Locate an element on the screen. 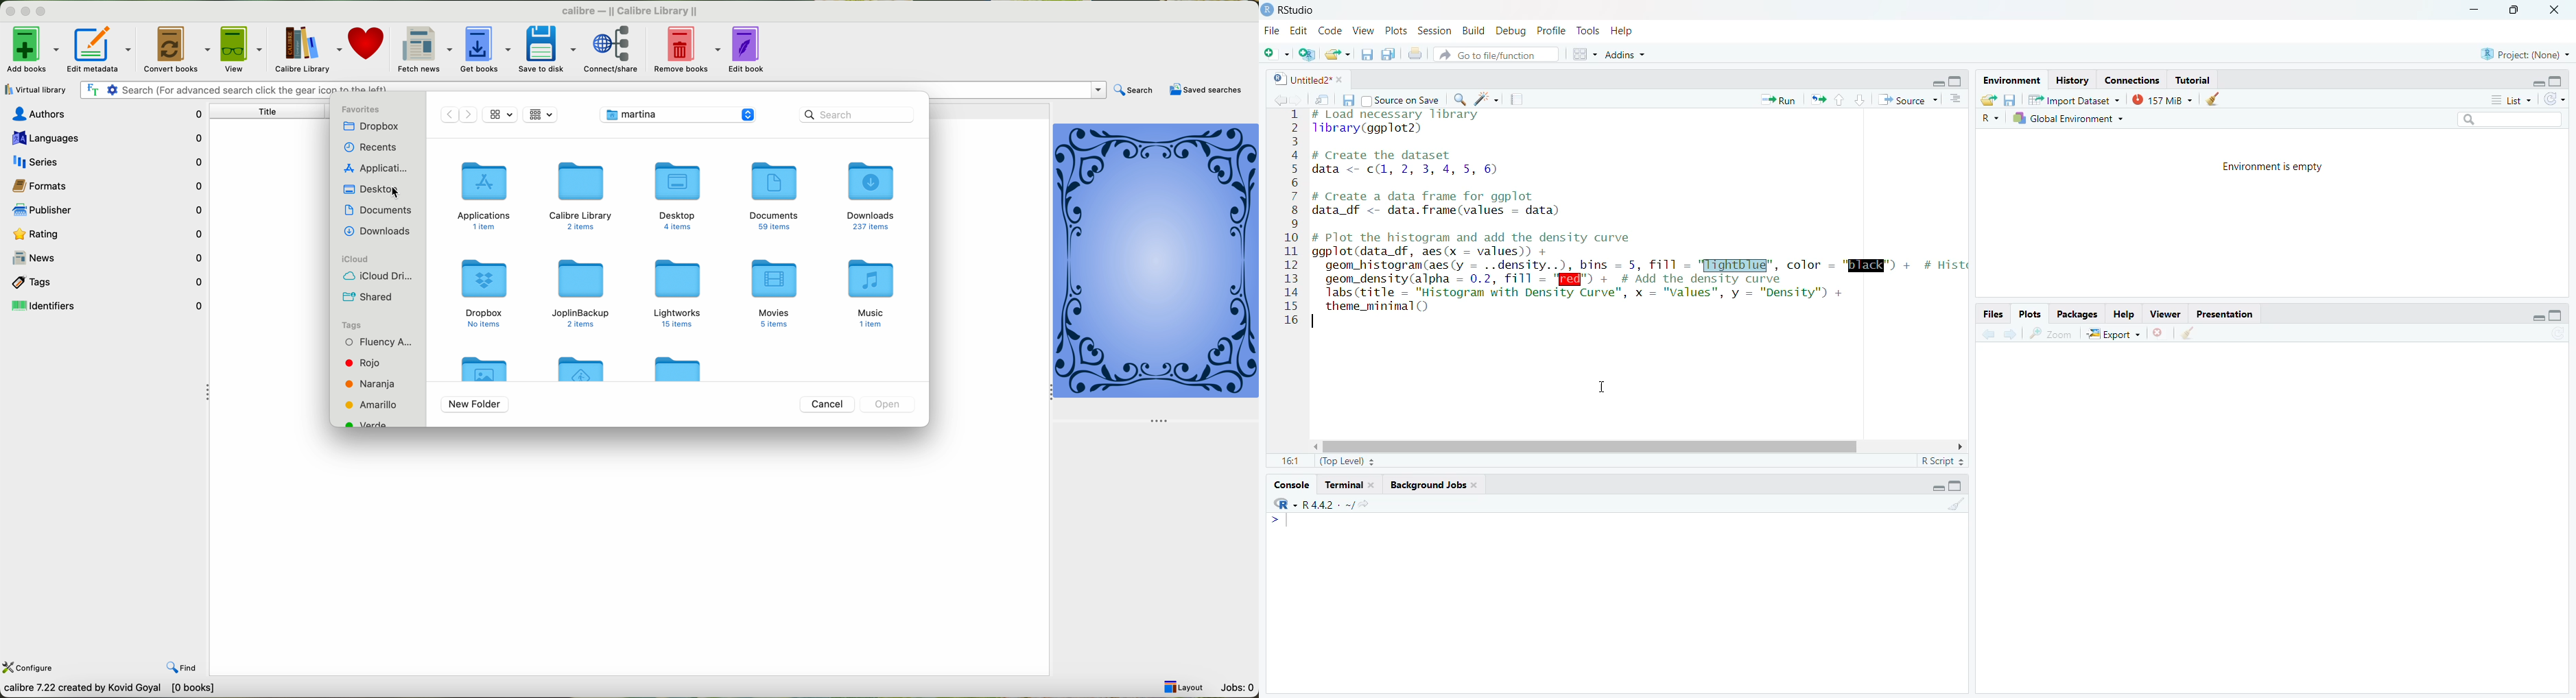 This screenshot has height=700, width=2576. View is located at coordinates (1362, 29).